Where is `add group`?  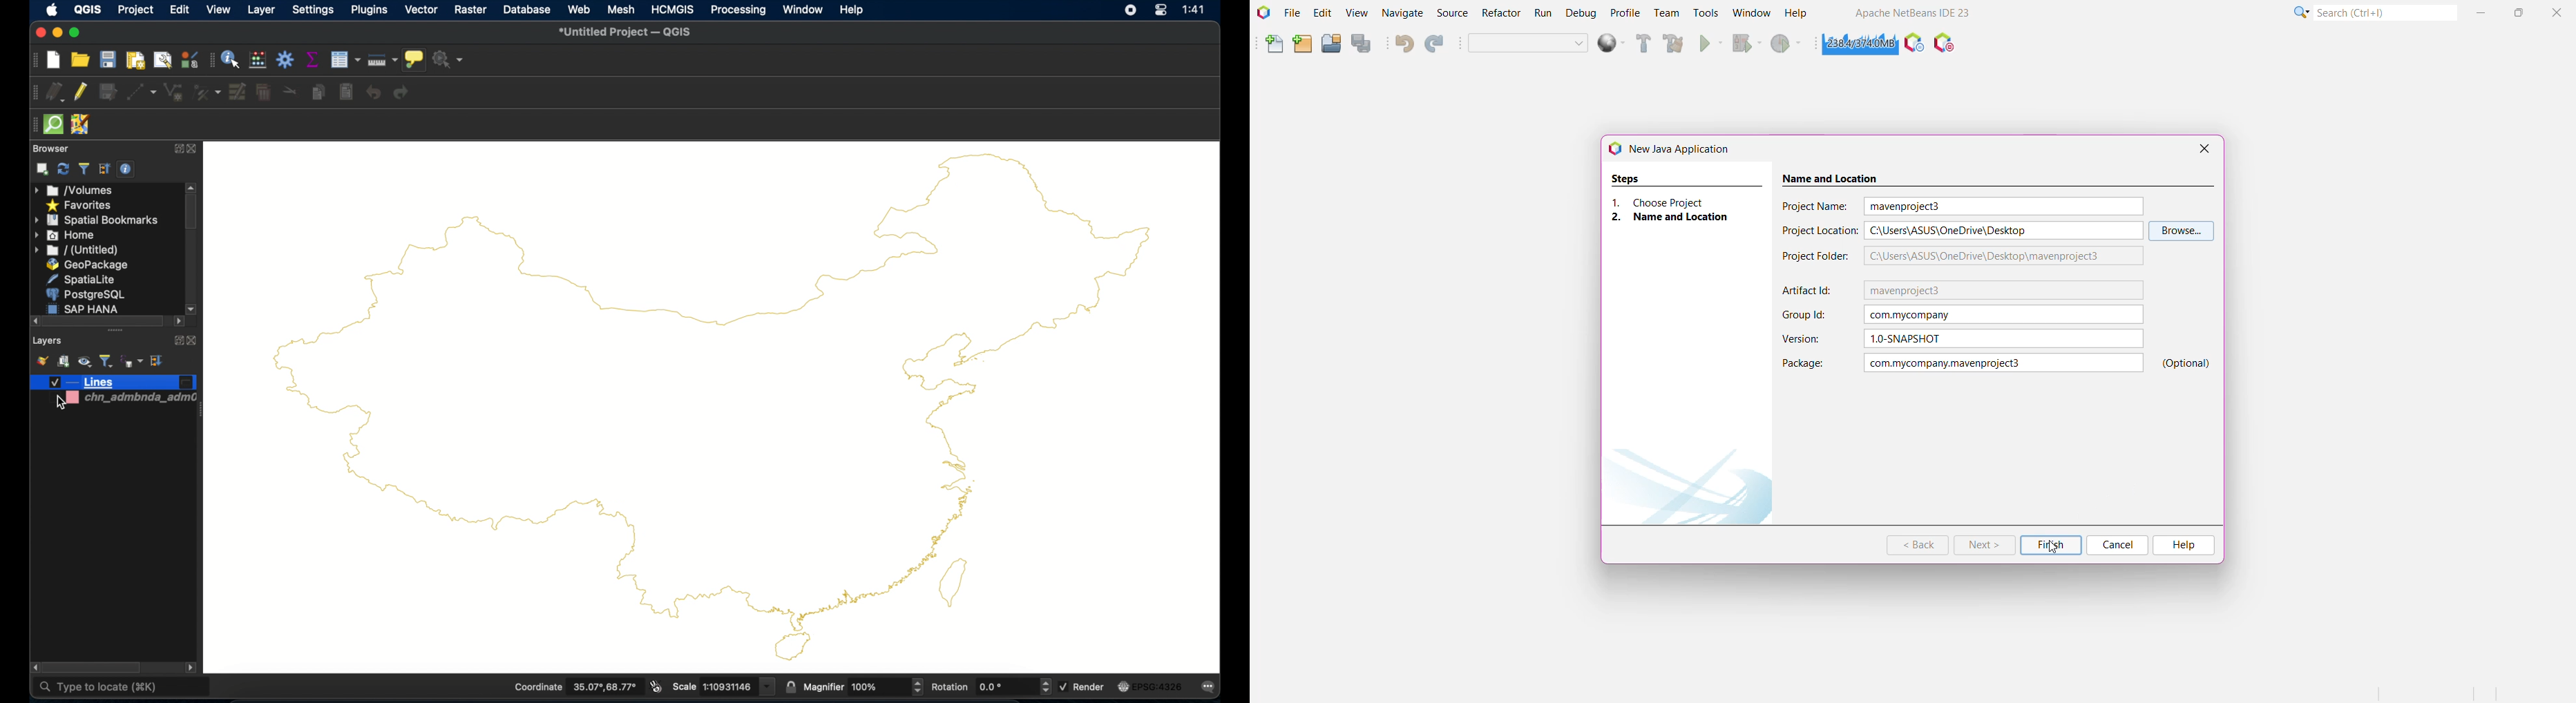
add group is located at coordinates (63, 361).